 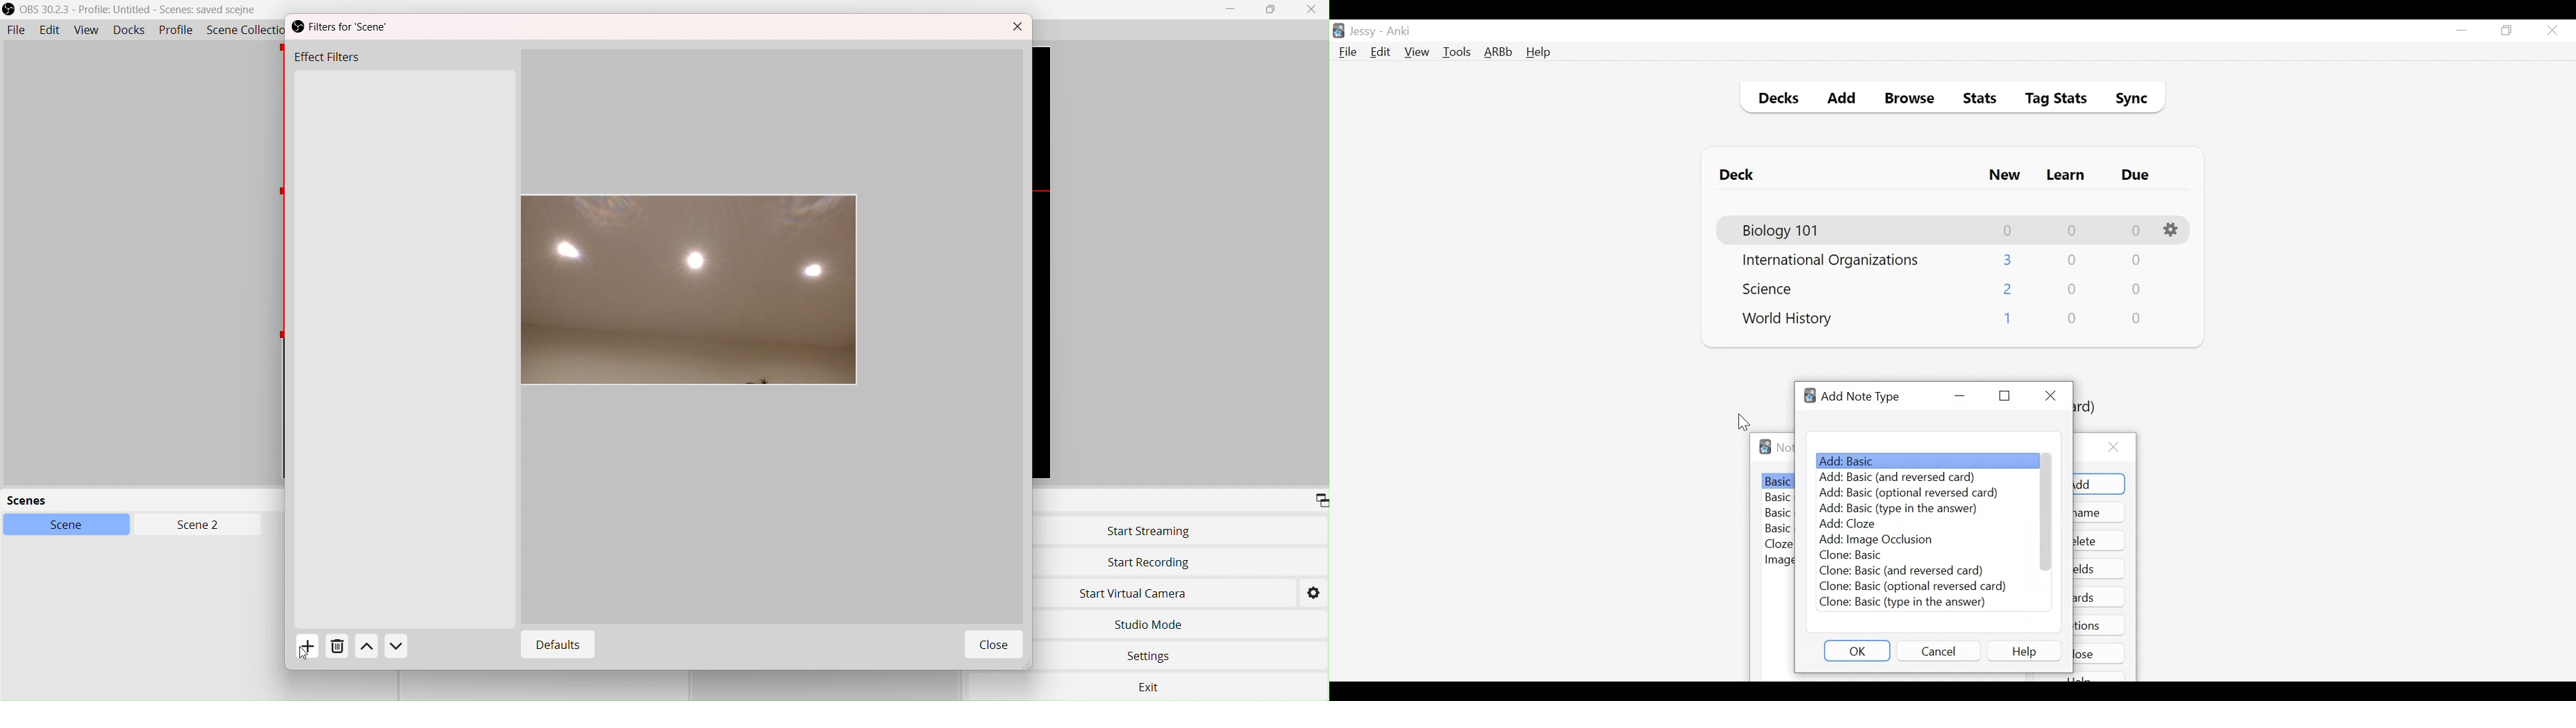 What do you see at coordinates (2090, 408) in the screenshot?
I see `Studied number of cards in second today (os/card)` at bounding box center [2090, 408].